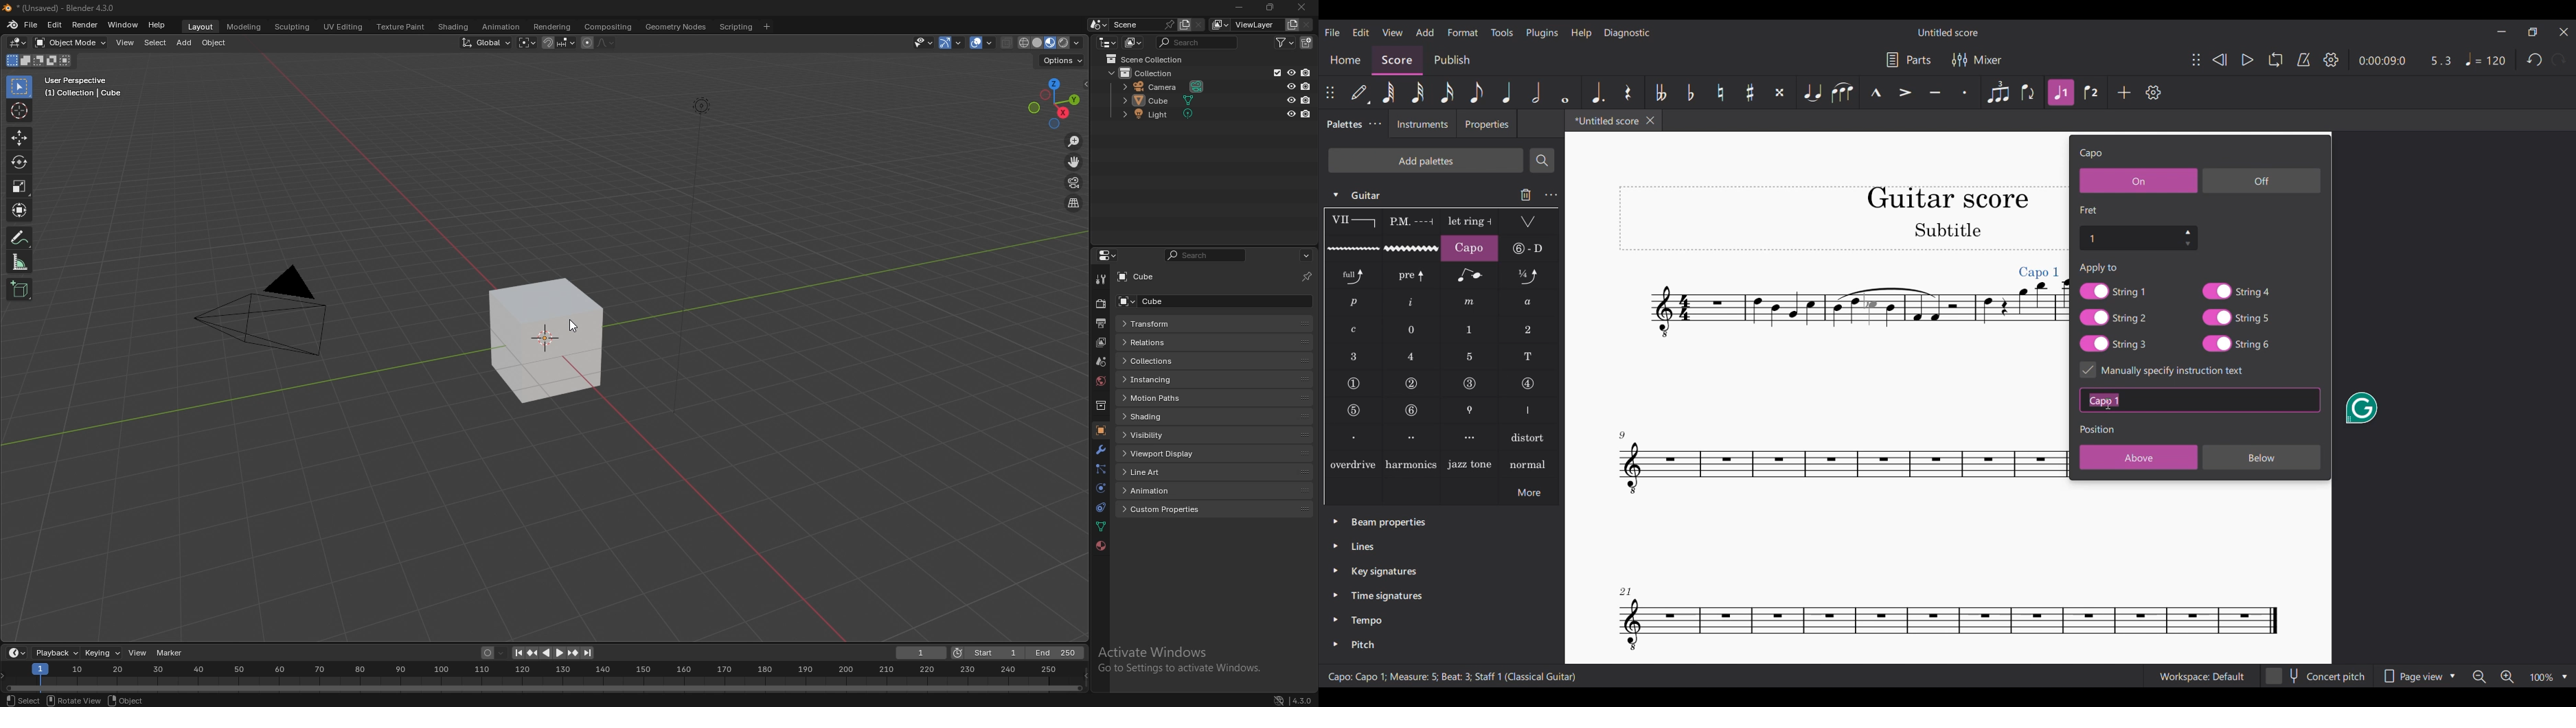  What do you see at coordinates (157, 25) in the screenshot?
I see `help` at bounding box center [157, 25].